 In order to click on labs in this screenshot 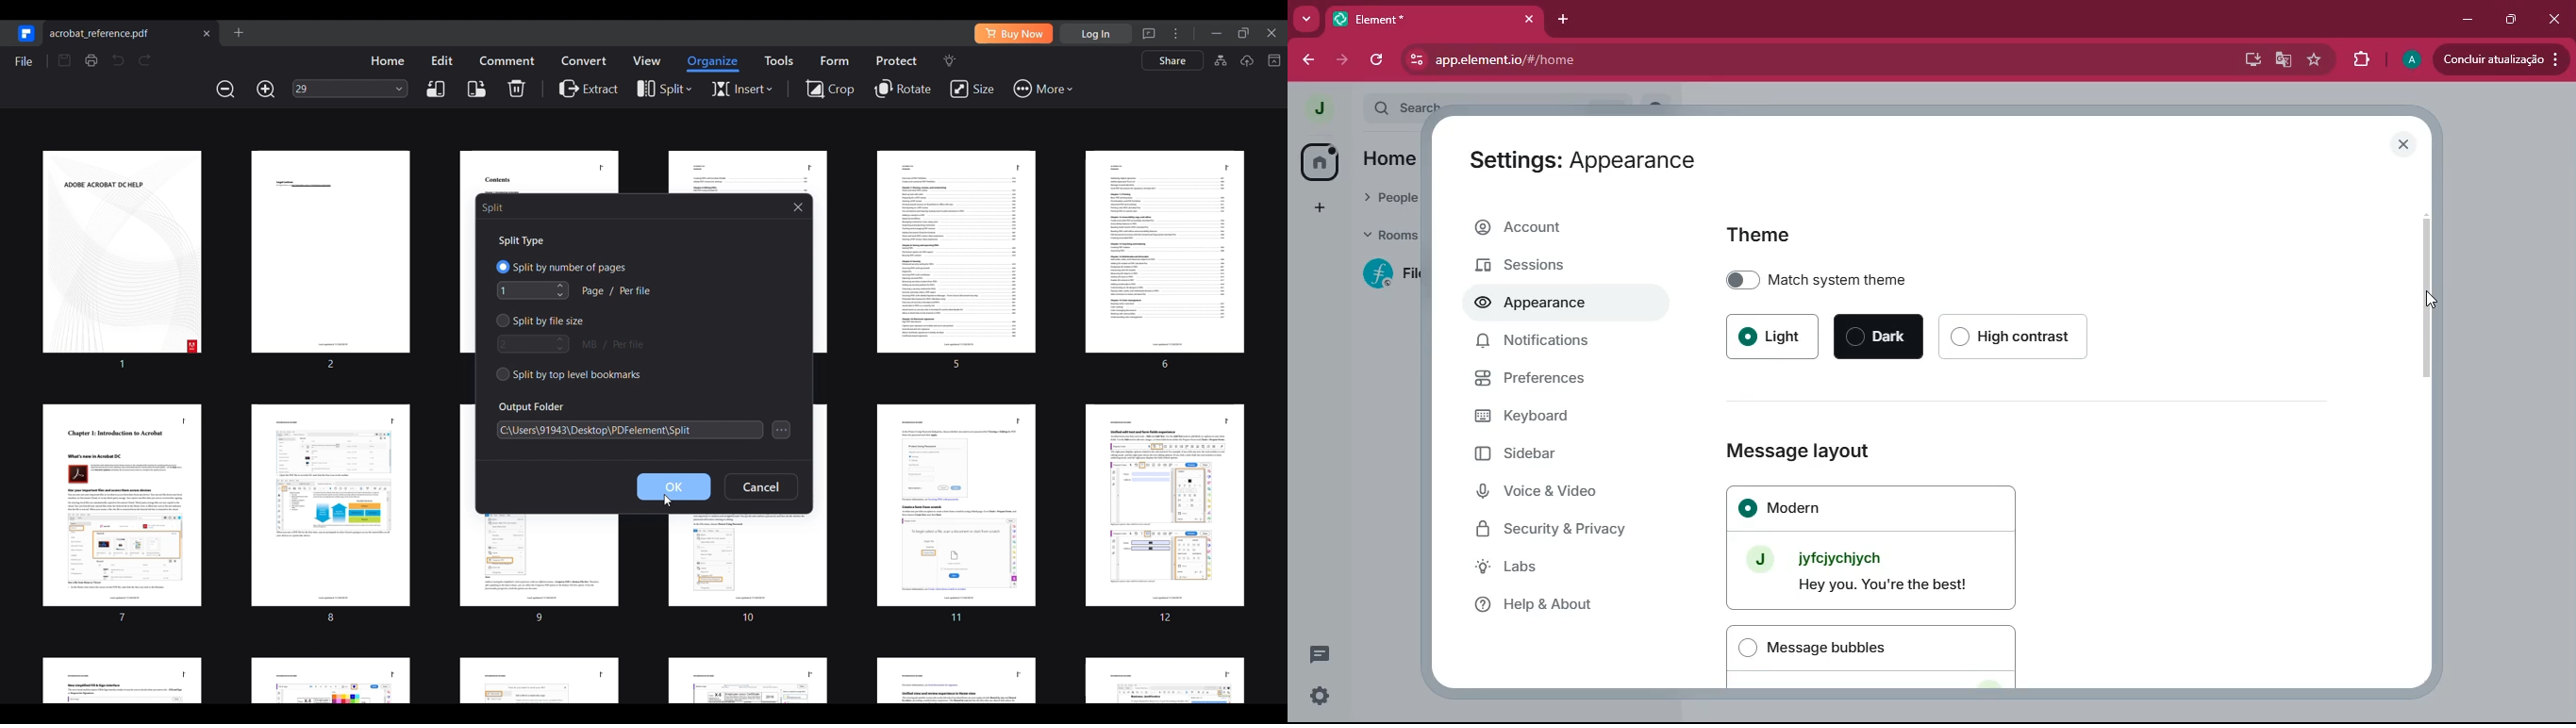, I will do `click(1557, 568)`.